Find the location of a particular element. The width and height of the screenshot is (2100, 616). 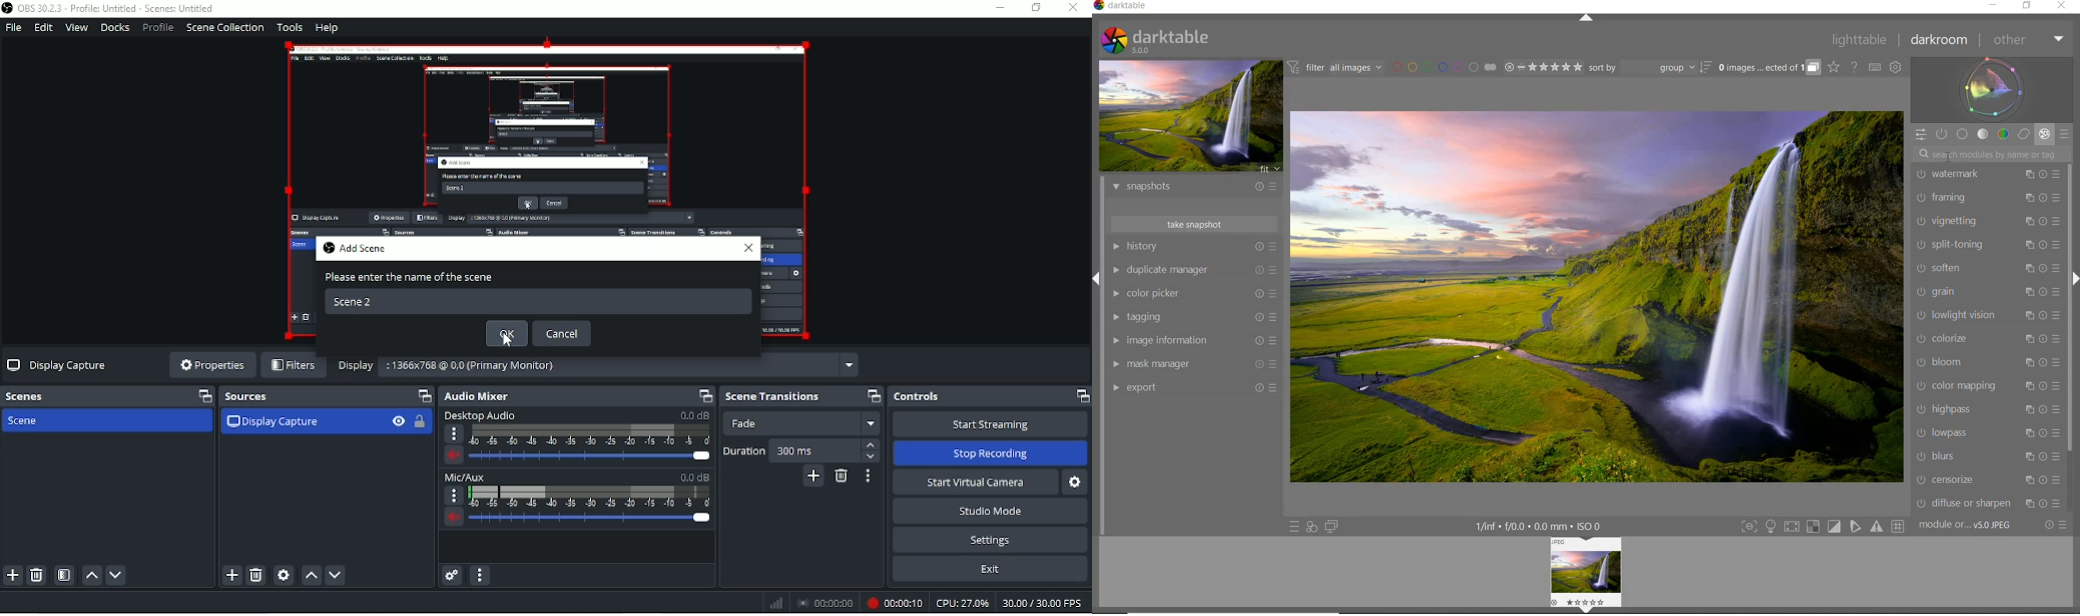

cursor is located at coordinates (509, 342).